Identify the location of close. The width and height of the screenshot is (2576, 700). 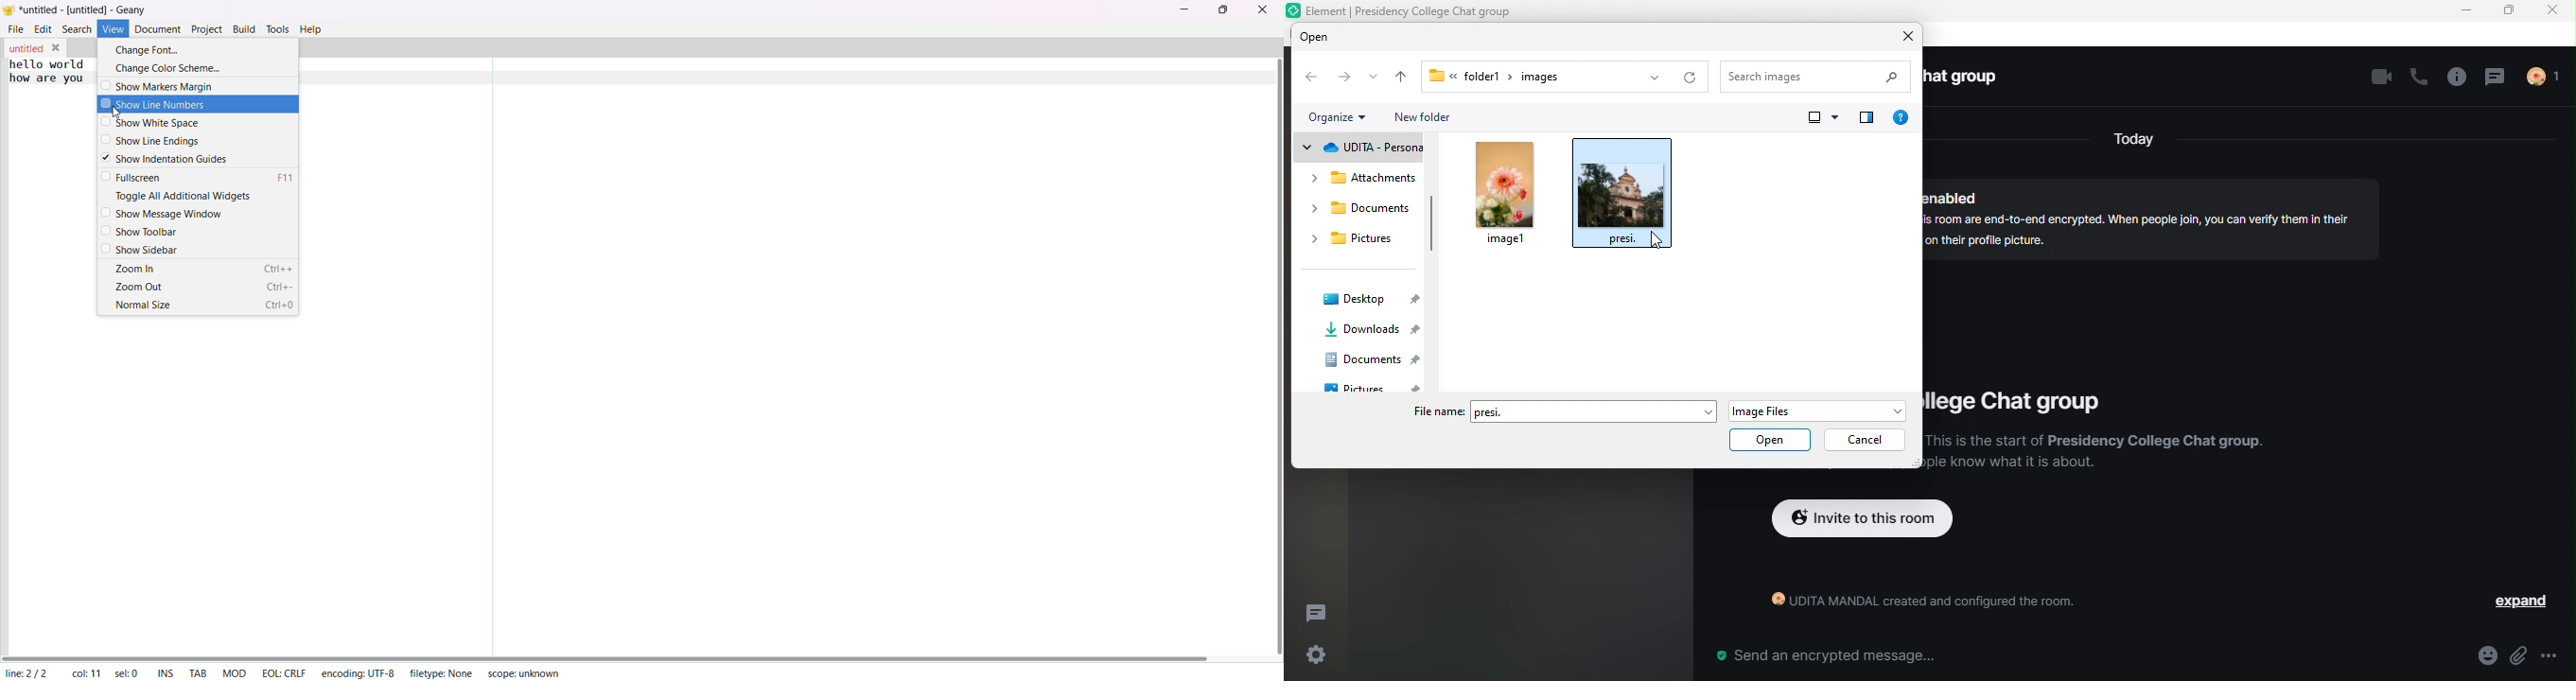
(2555, 11).